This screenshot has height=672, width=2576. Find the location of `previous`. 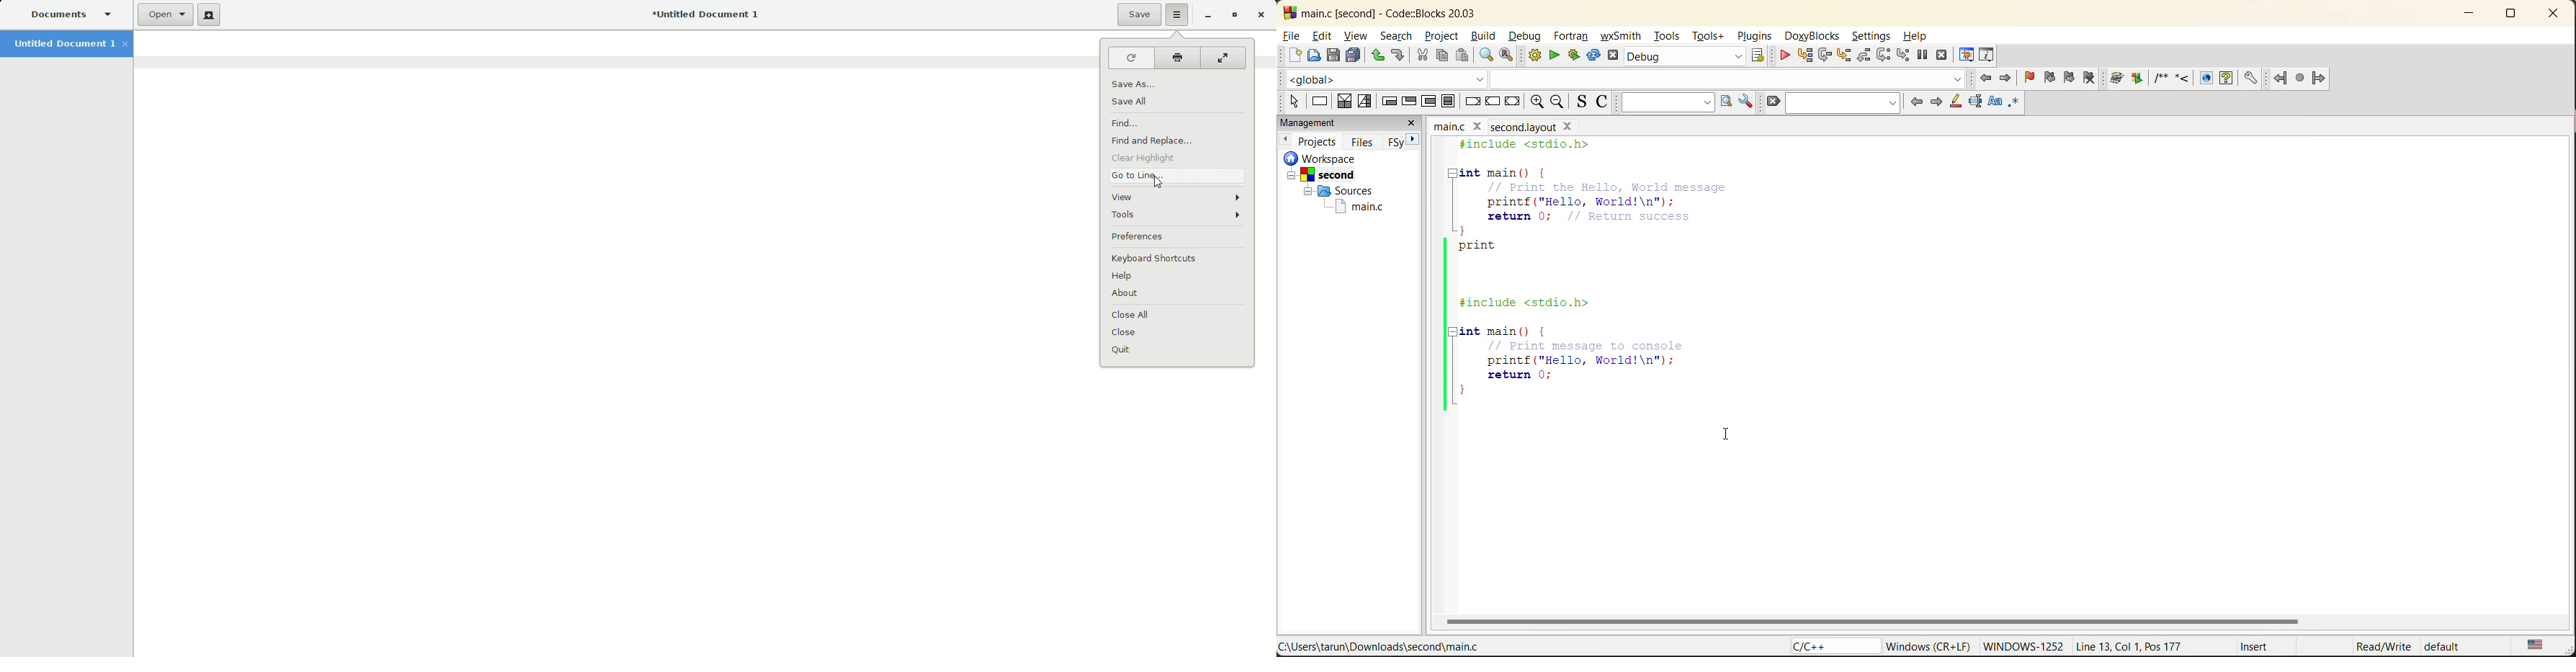

previous is located at coordinates (1285, 139).